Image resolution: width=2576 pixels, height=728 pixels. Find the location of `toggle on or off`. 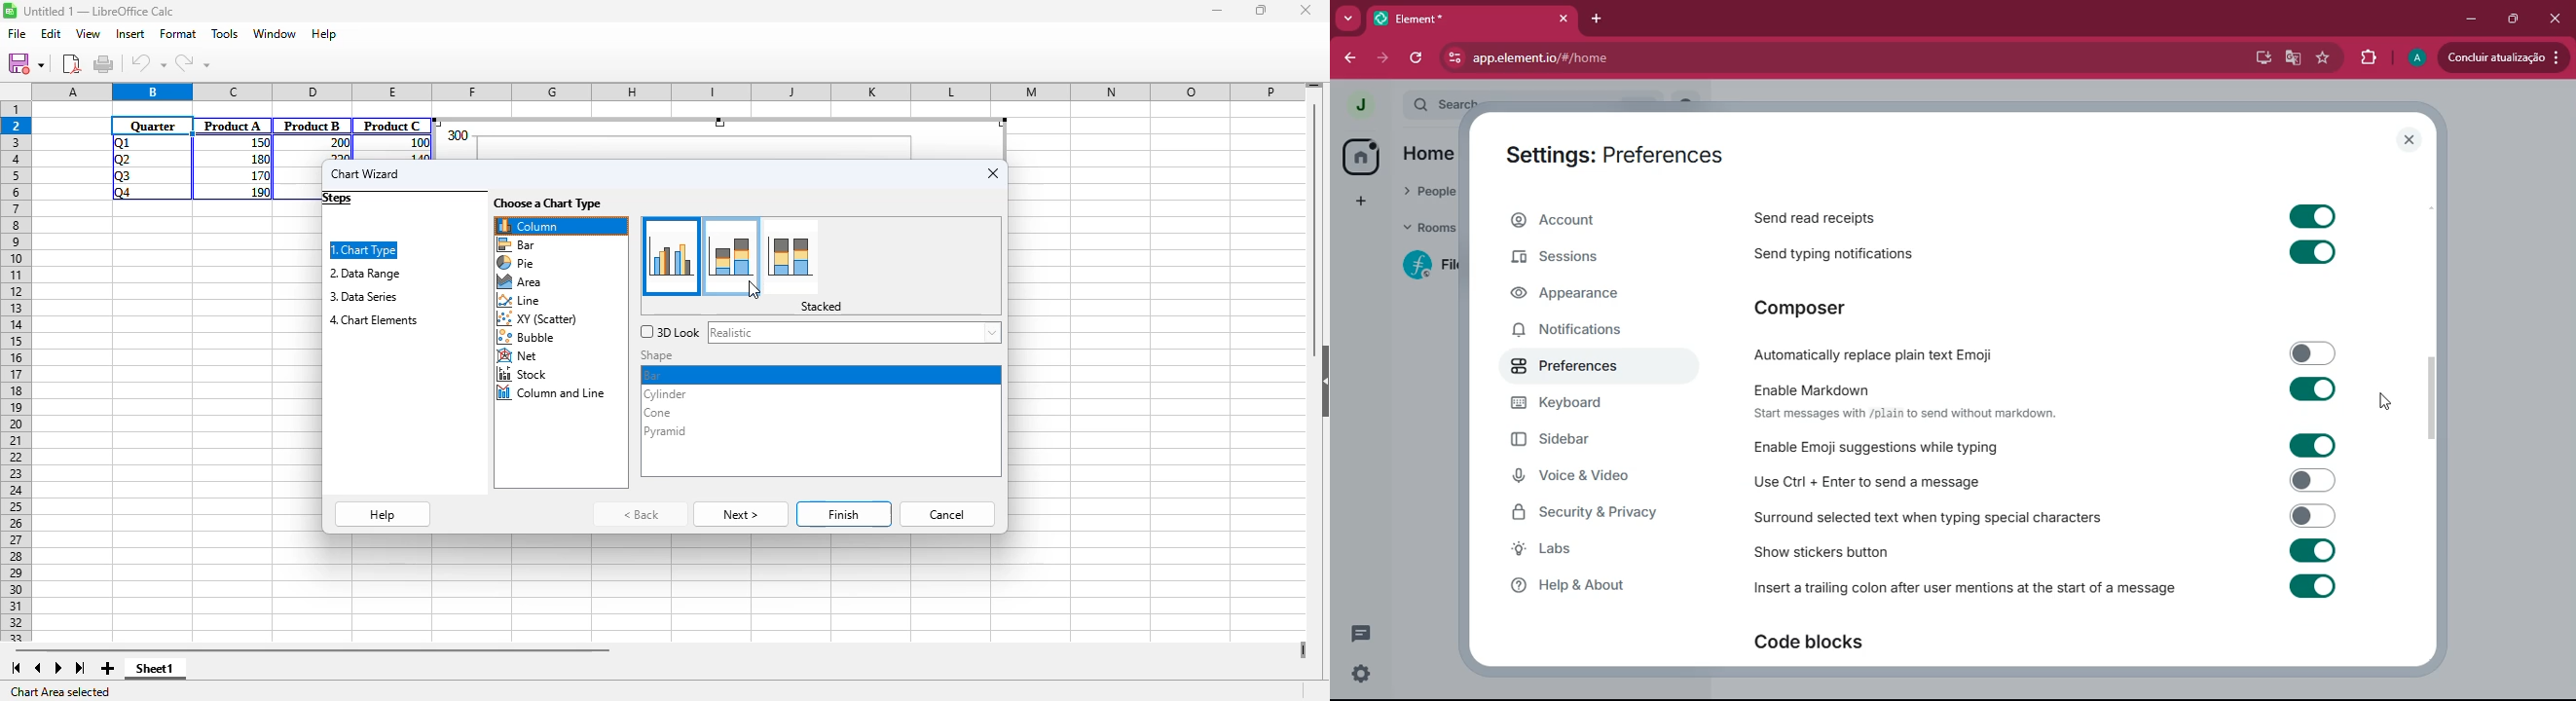

toggle on or off is located at coordinates (2312, 549).